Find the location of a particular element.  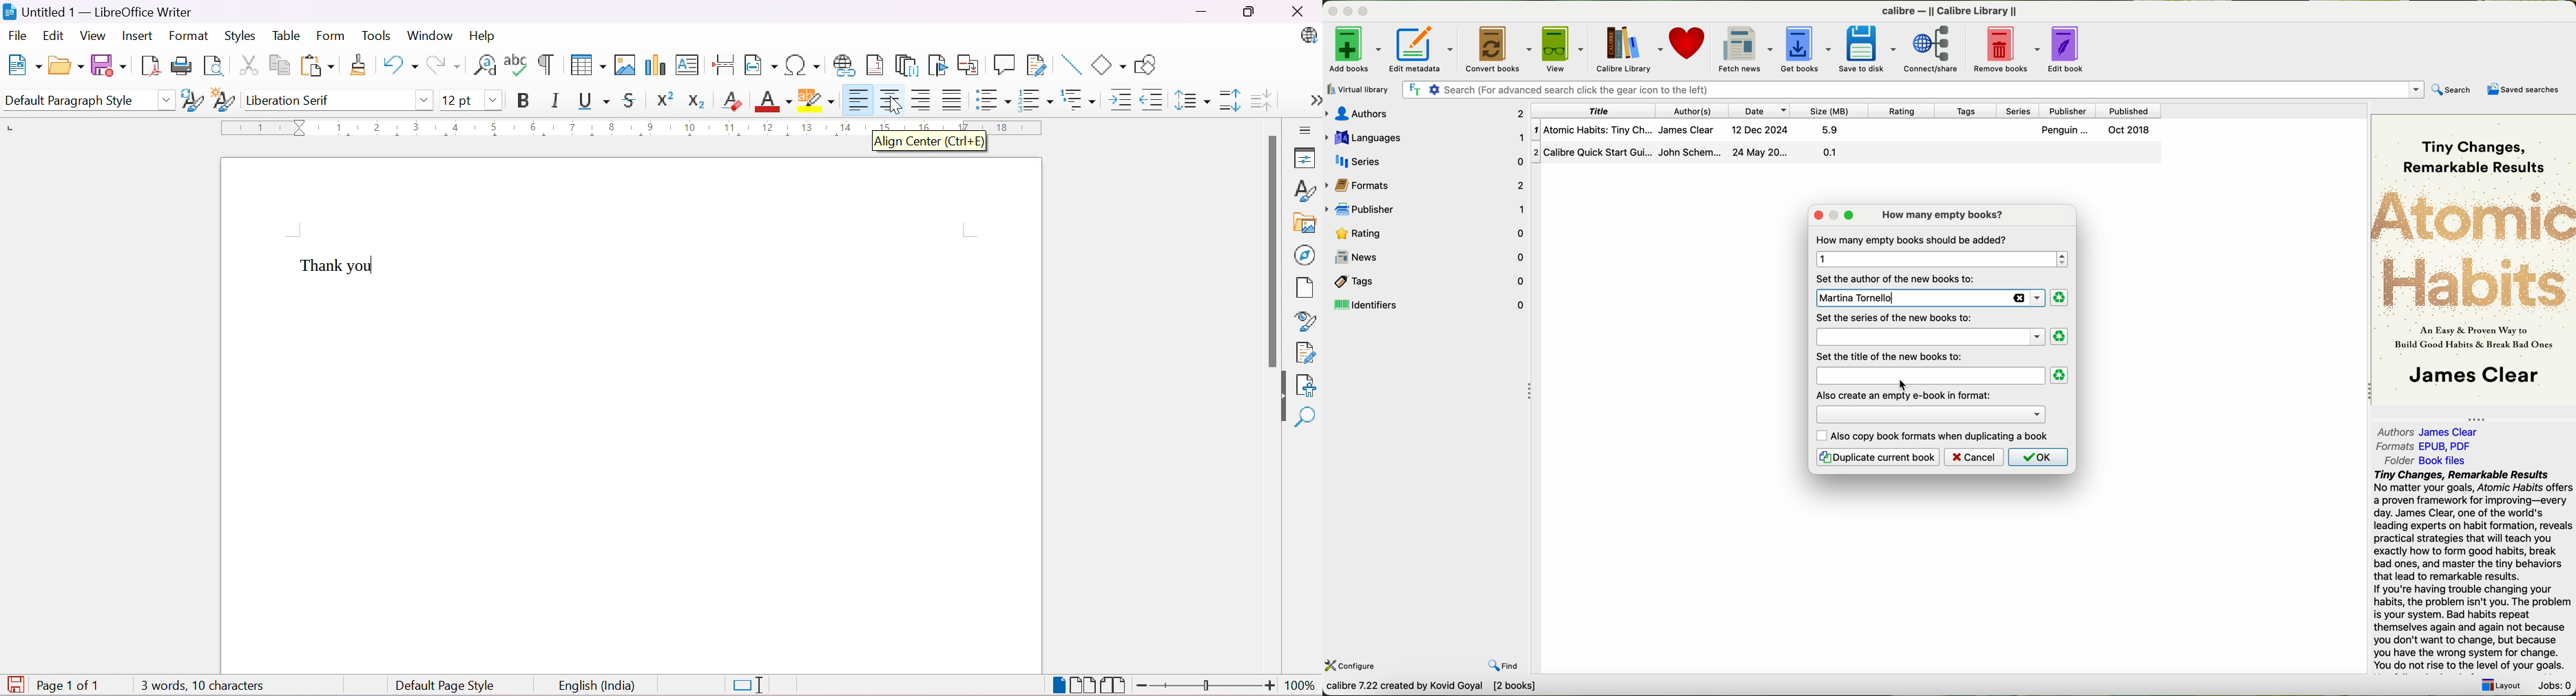

Toggle Ordered List is located at coordinates (1034, 99).